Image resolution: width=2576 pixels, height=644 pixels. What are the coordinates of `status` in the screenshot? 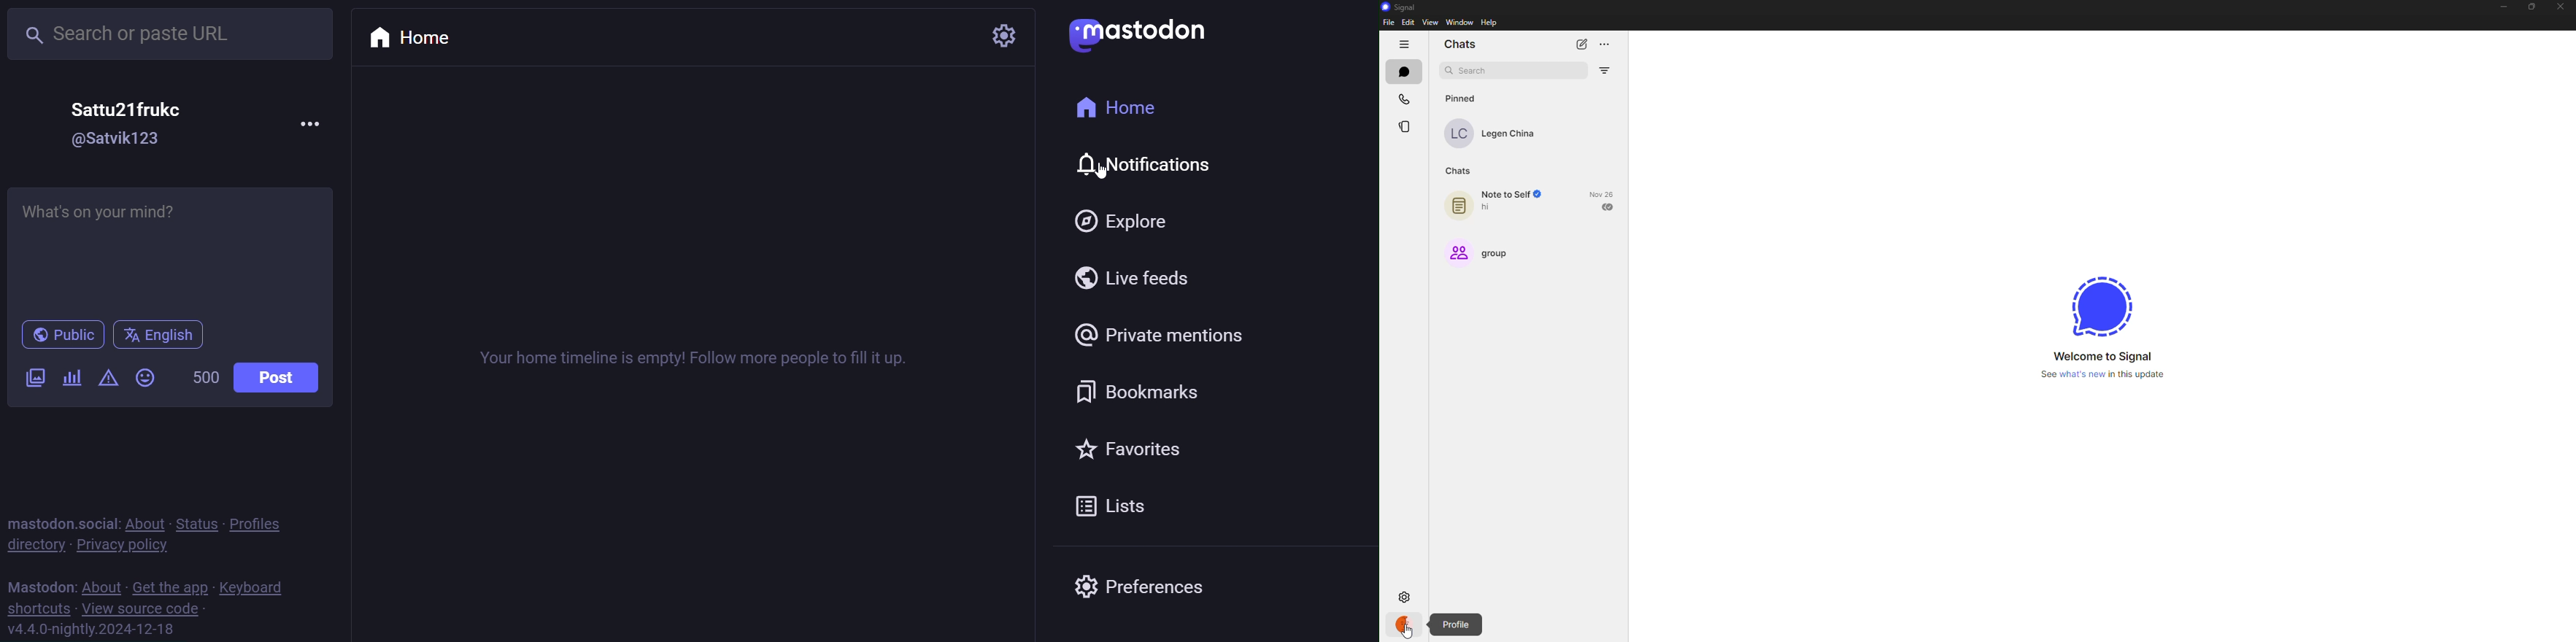 It's located at (194, 522).